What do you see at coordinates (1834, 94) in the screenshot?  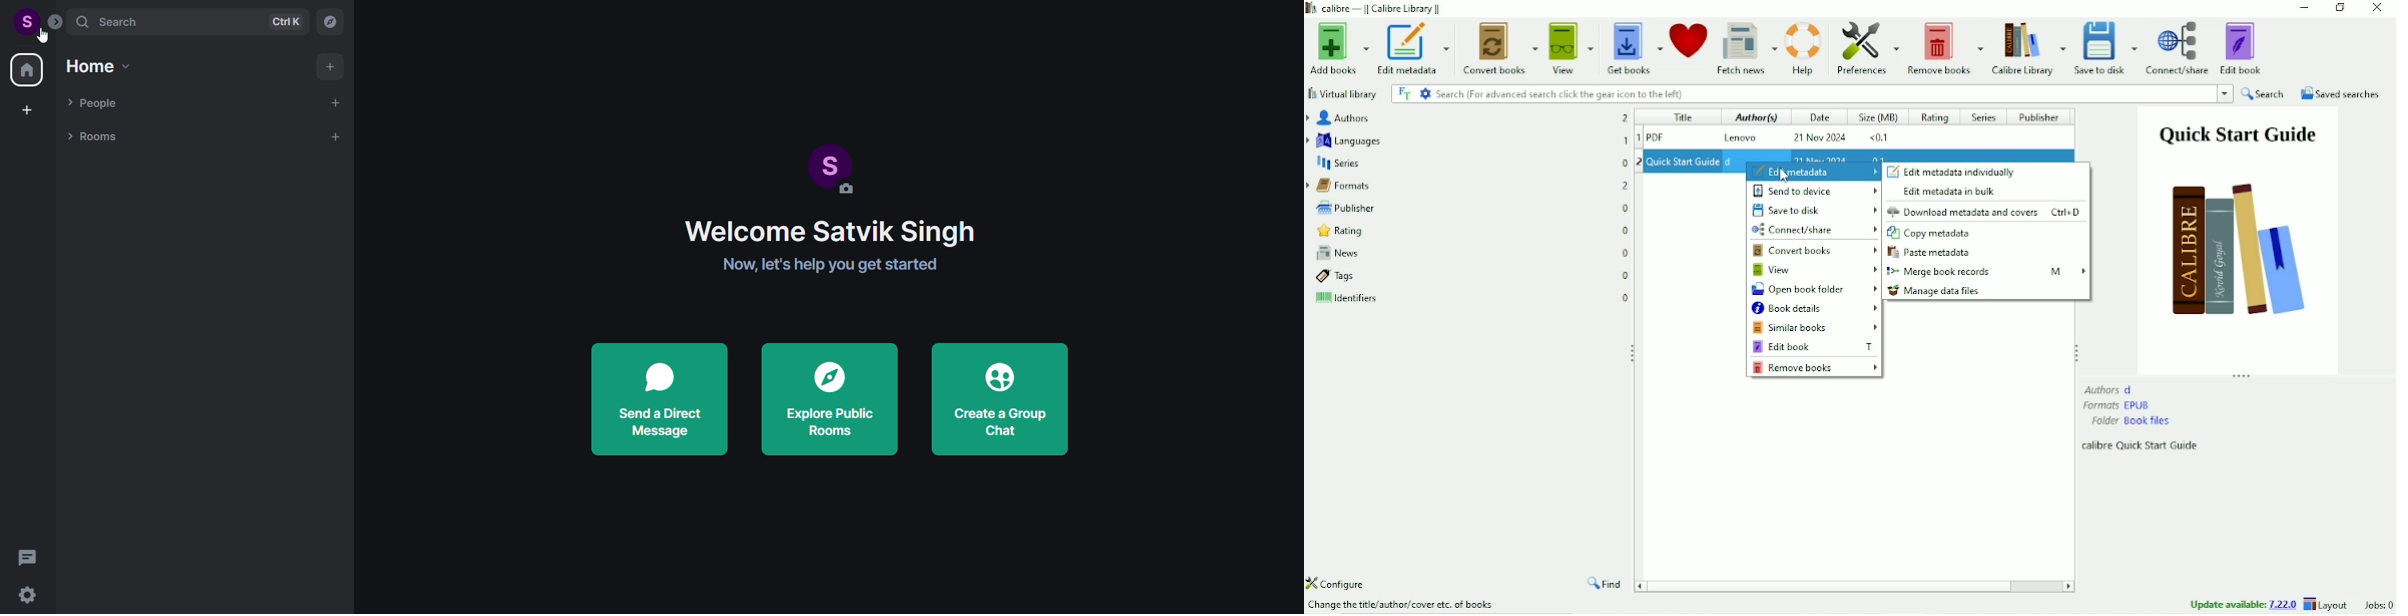 I see `Search` at bounding box center [1834, 94].